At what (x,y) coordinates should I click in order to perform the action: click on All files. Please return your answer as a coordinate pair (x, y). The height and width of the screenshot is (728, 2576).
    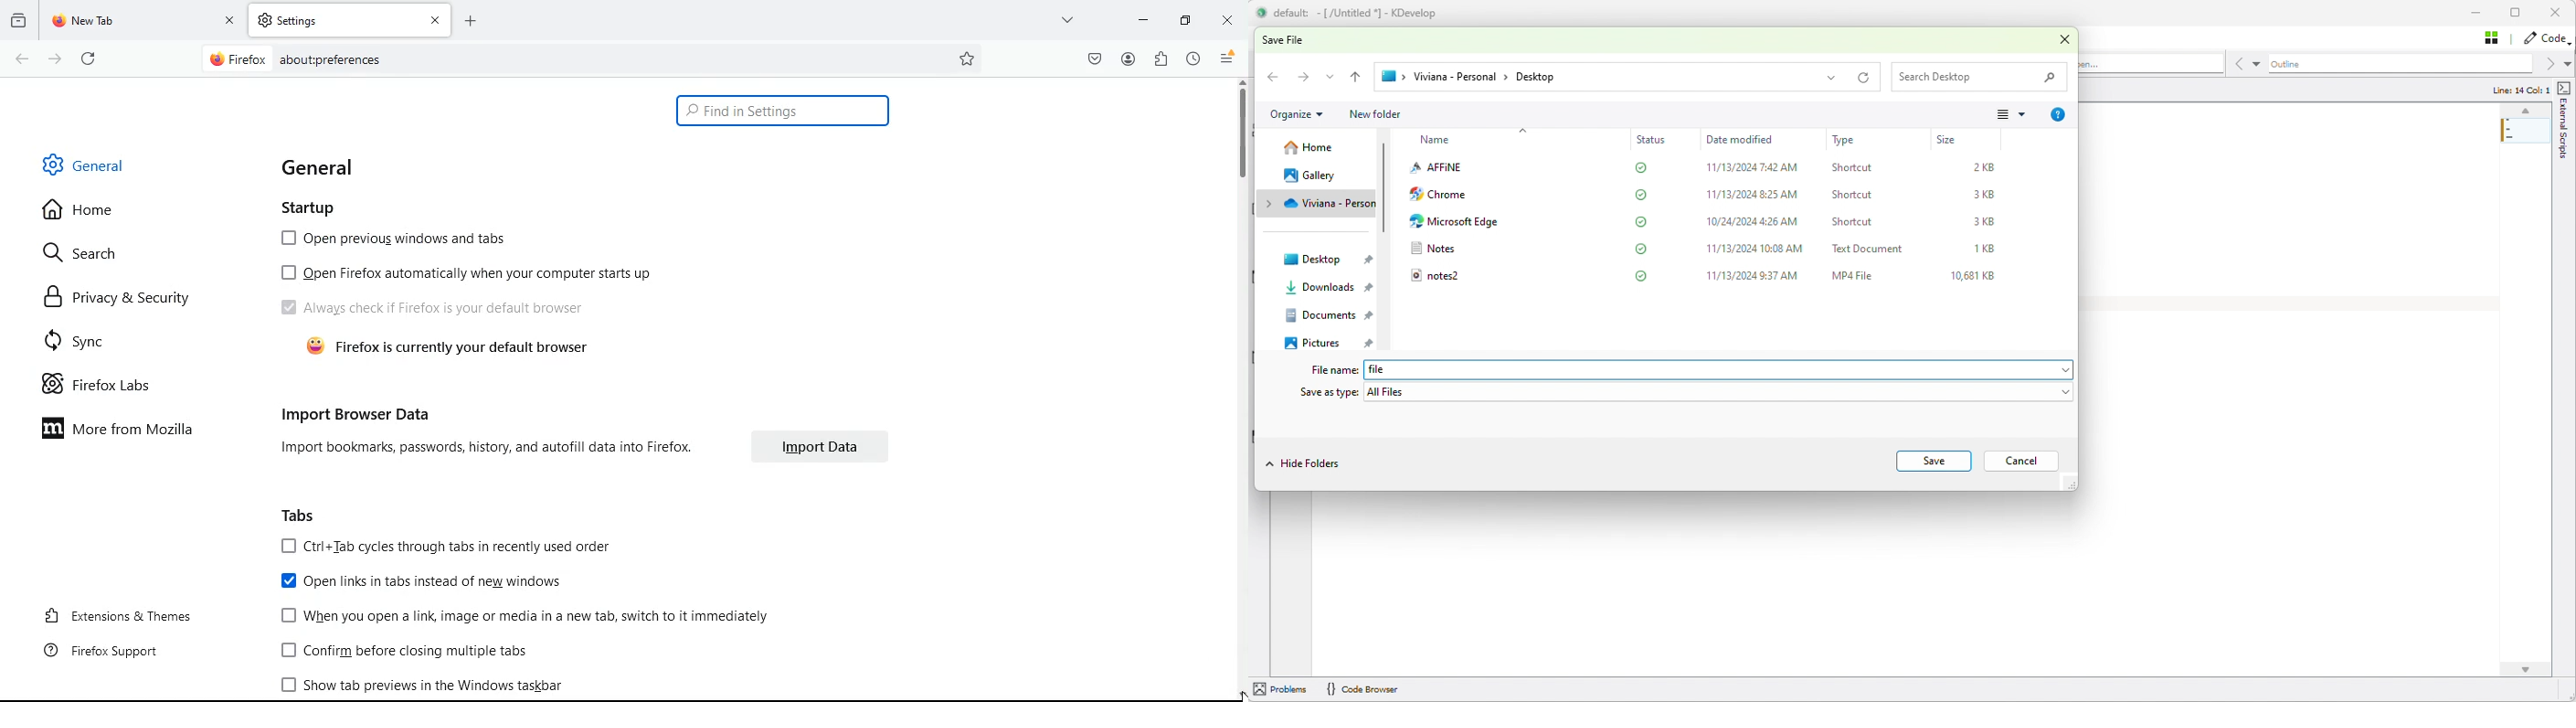
    Looking at the image, I should click on (1720, 392).